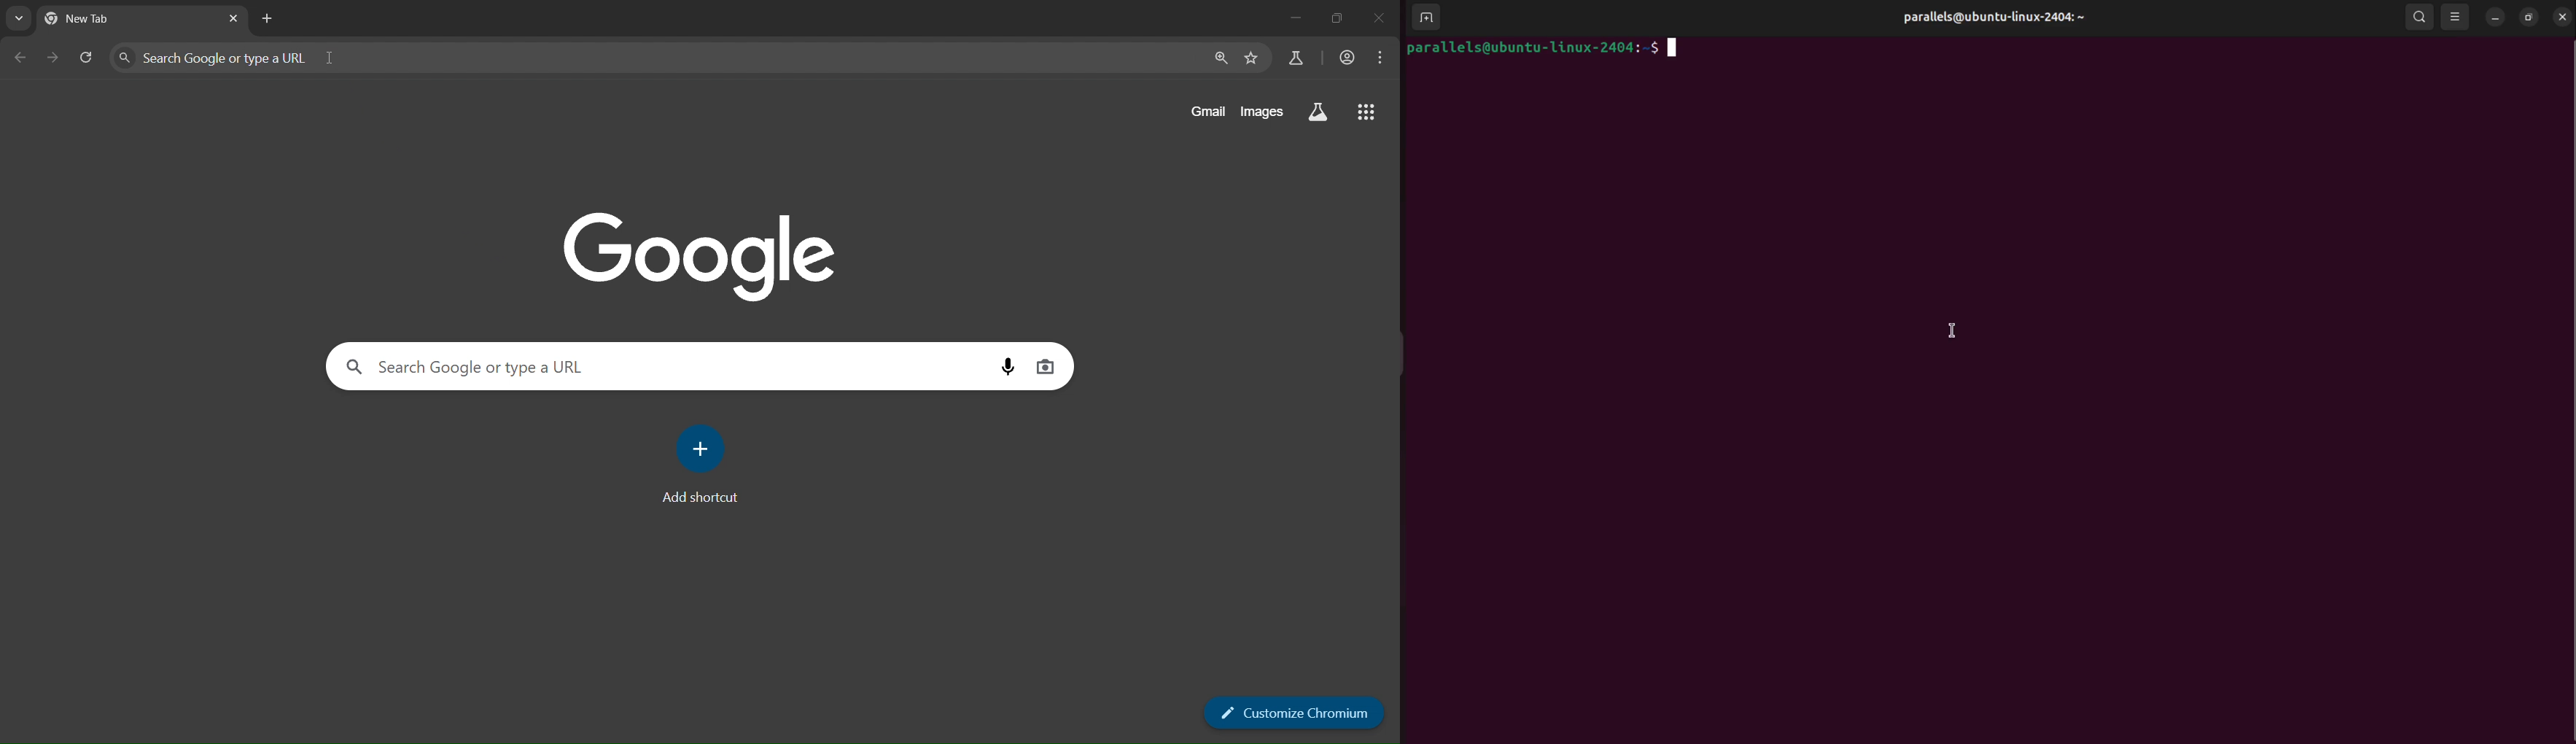  Describe the element at coordinates (234, 18) in the screenshot. I see `close tab` at that location.